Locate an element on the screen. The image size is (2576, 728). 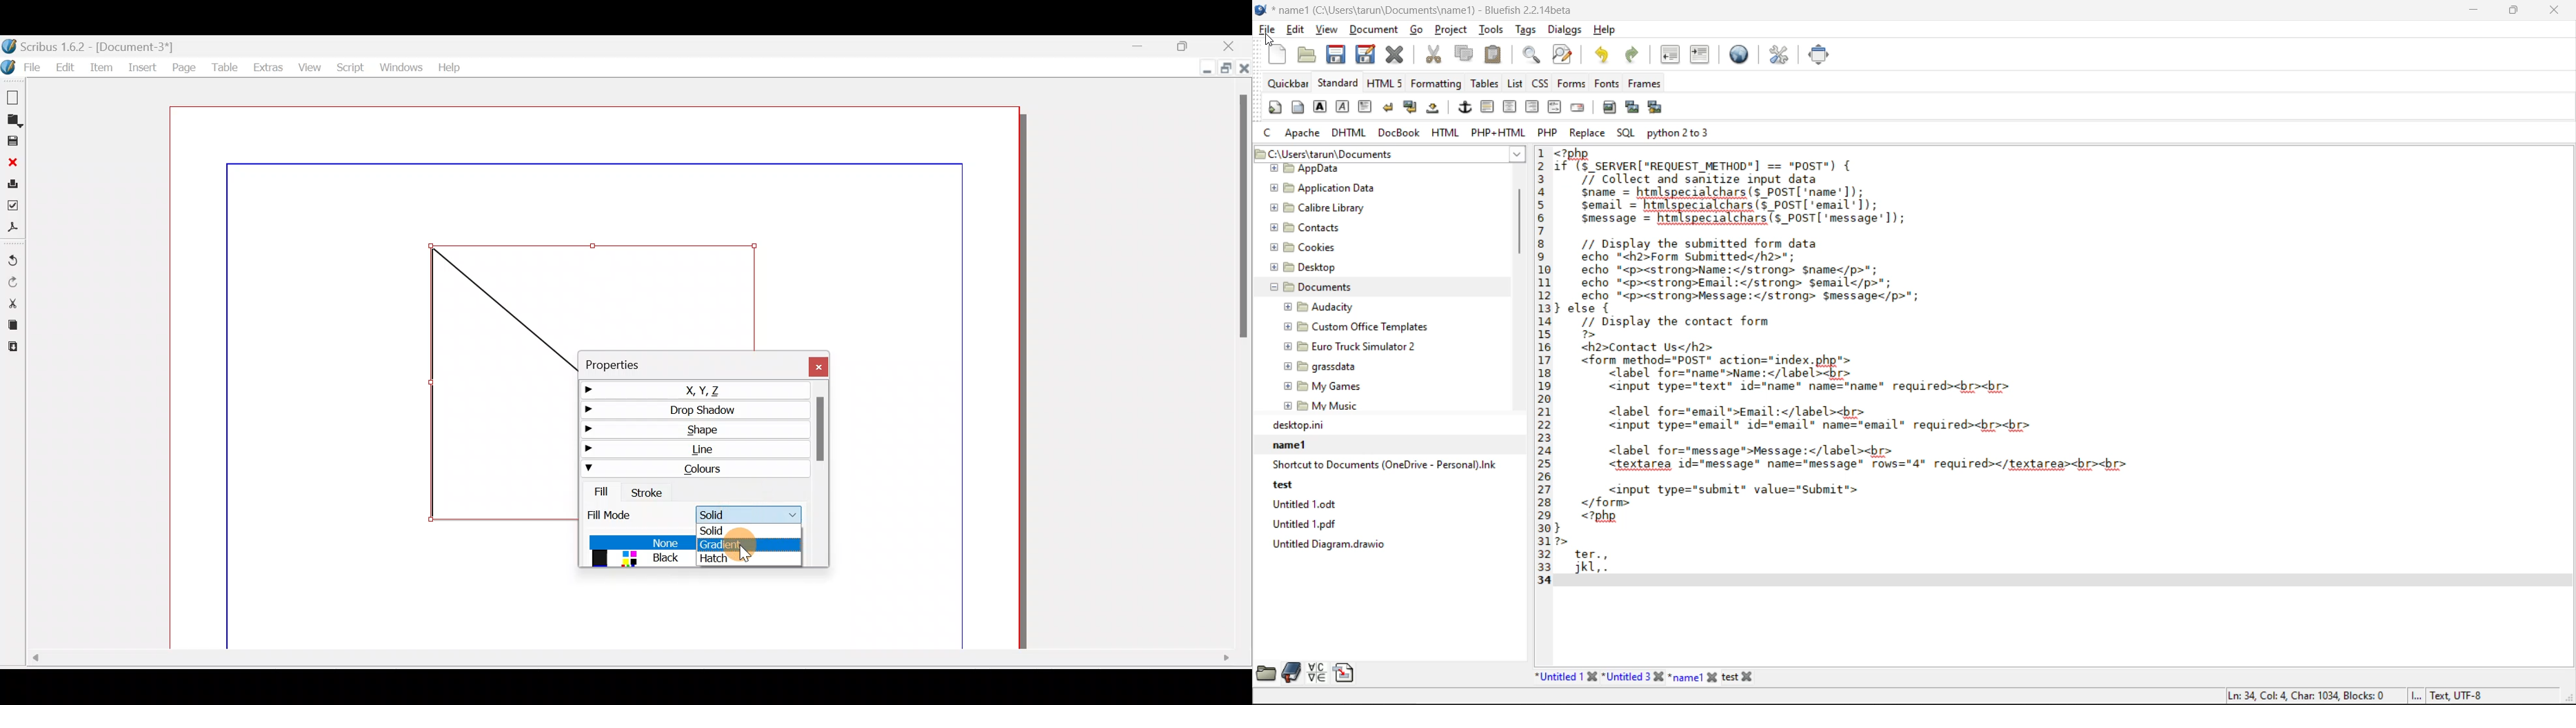
Save as PDF is located at coordinates (14, 227).